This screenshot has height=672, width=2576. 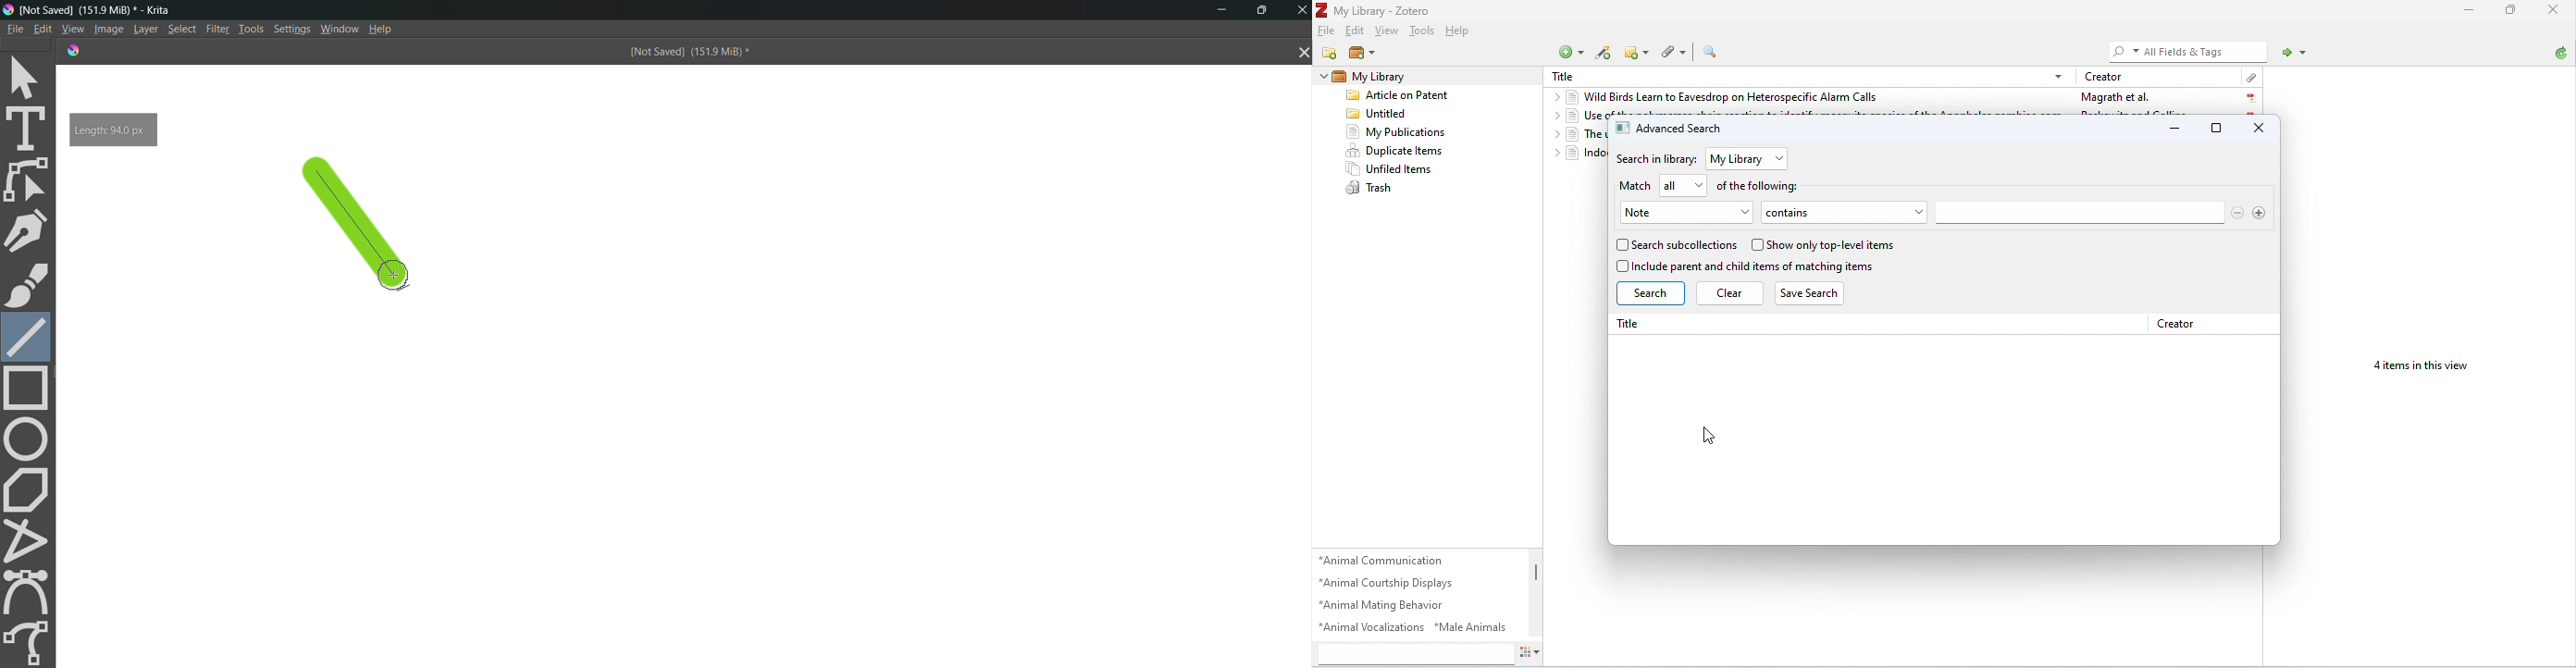 I want to click on Article on patent, so click(x=1401, y=96).